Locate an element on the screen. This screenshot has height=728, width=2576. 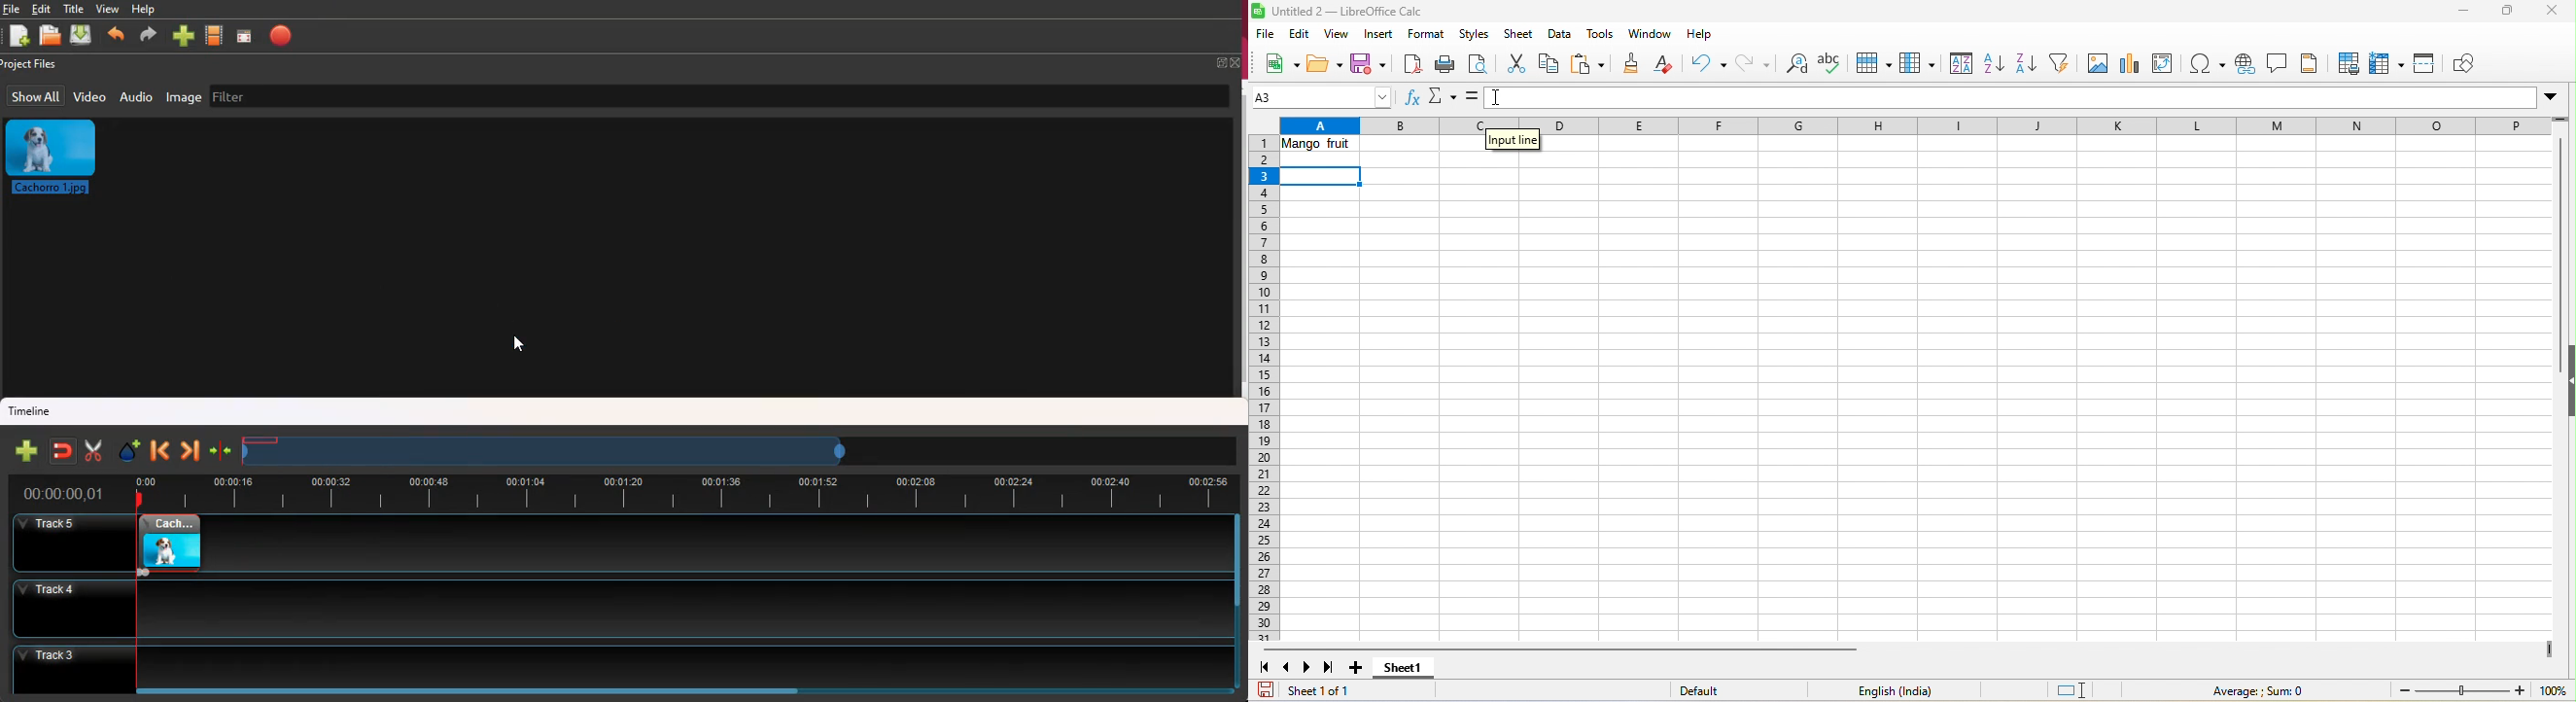
hyperlink is located at coordinates (2247, 65).